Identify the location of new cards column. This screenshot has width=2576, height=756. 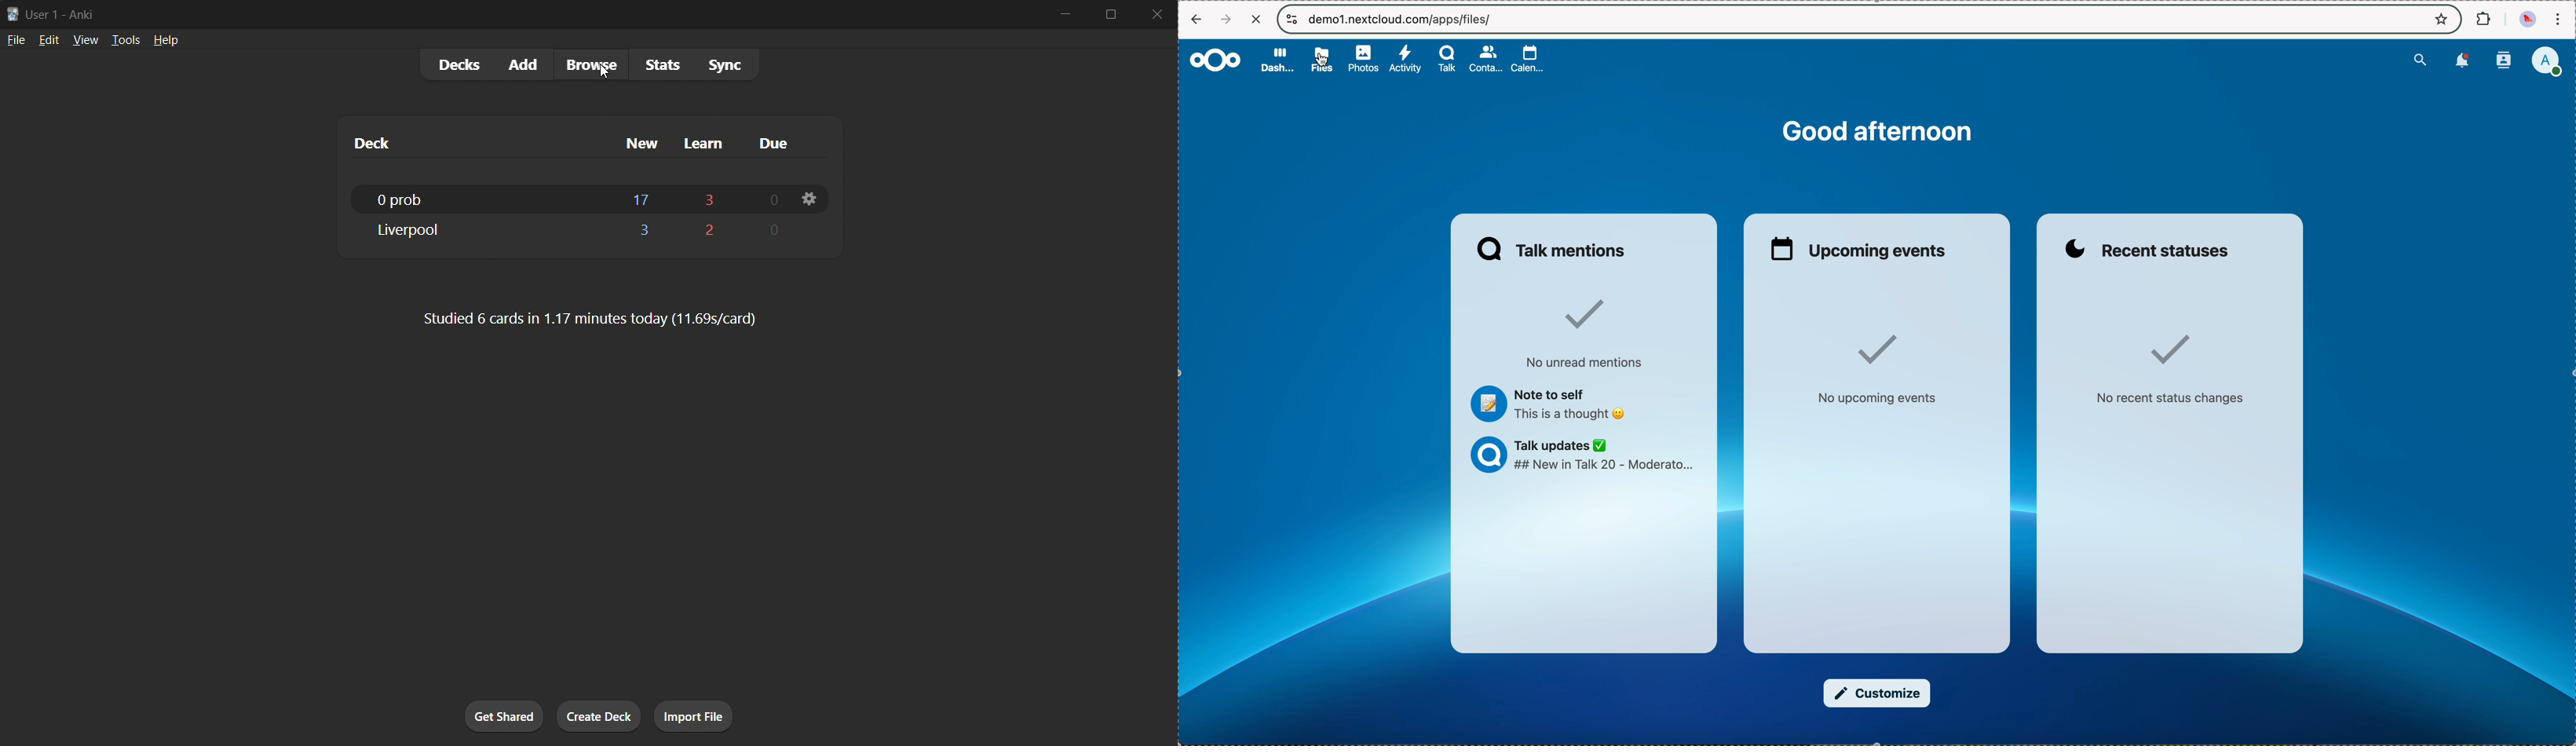
(645, 144).